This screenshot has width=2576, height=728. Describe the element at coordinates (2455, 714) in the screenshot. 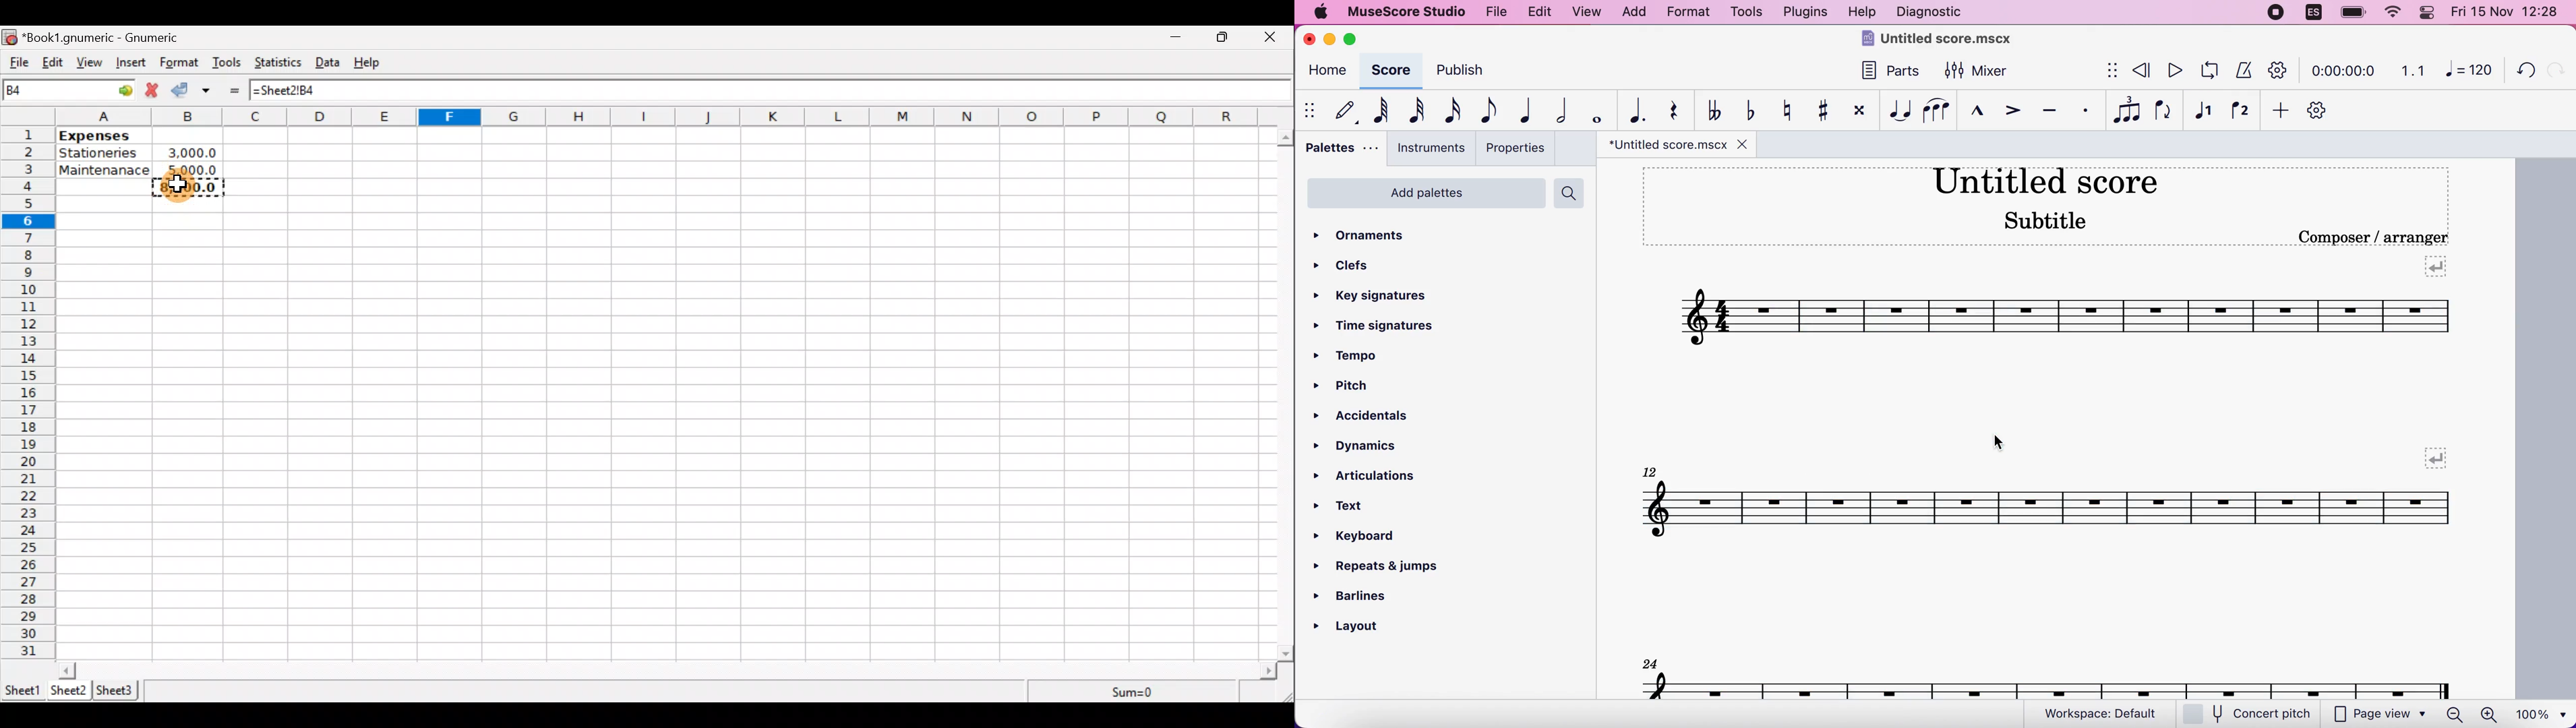

I see `zoom out` at that location.